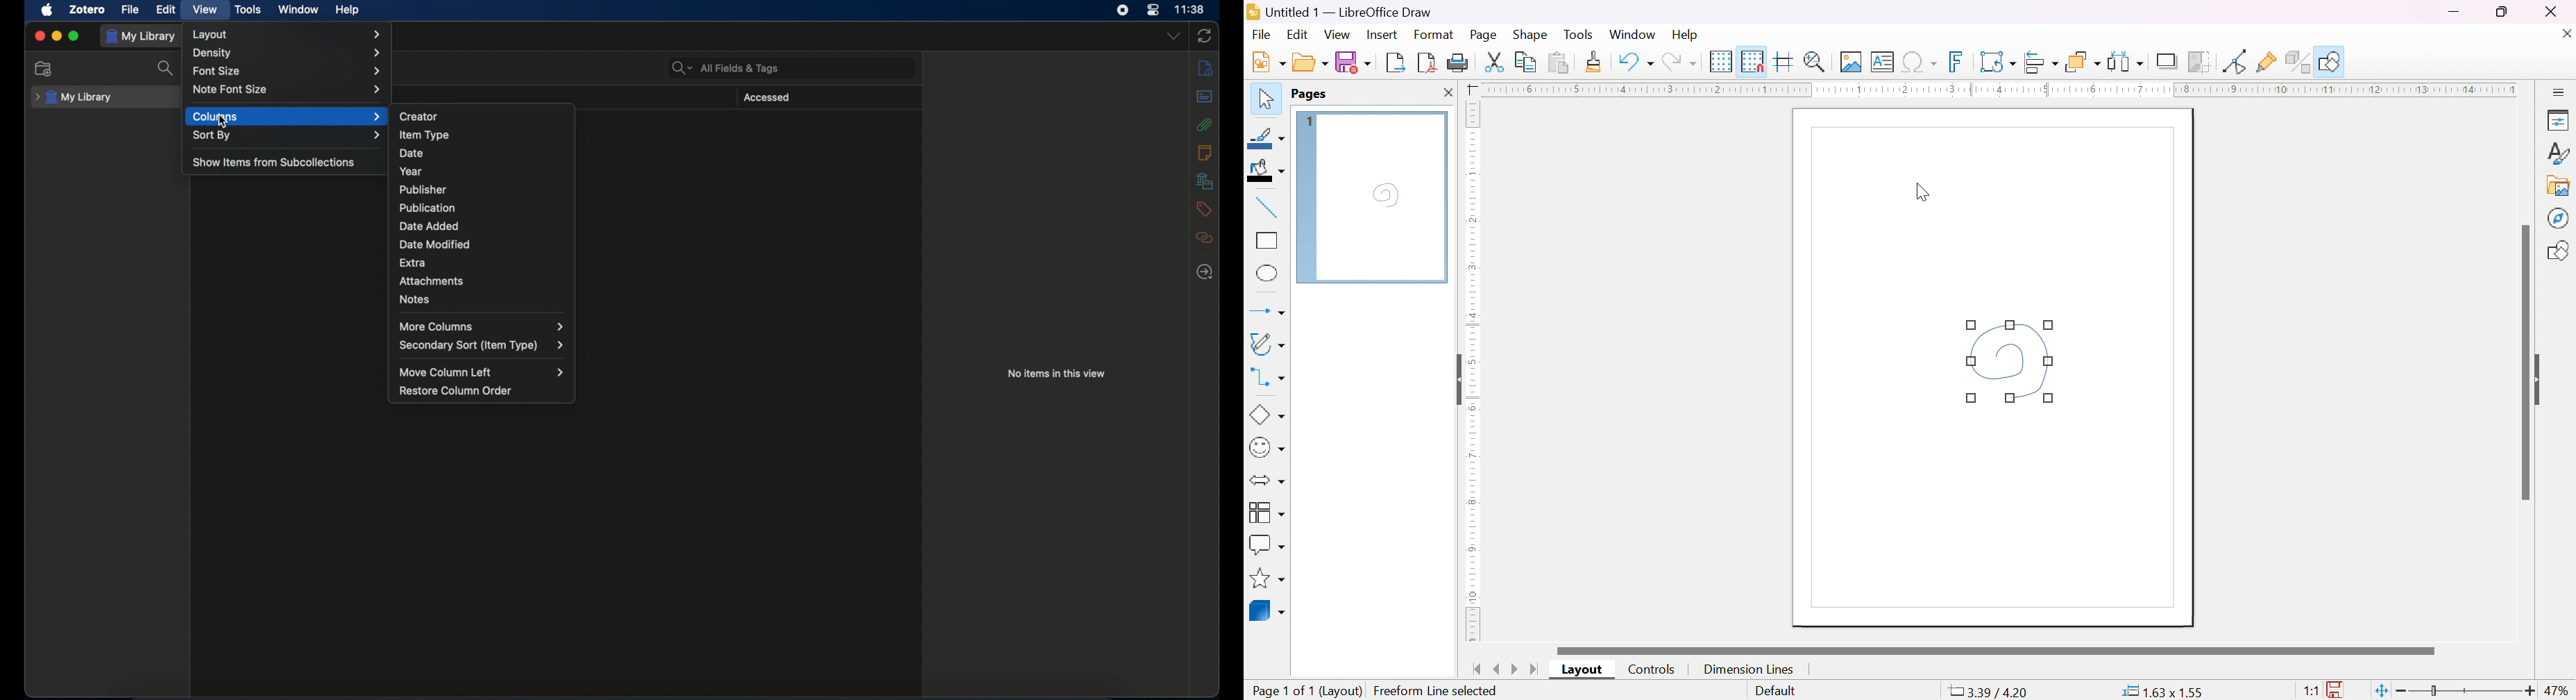  Describe the element at coordinates (1997, 62) in the screenshot. I see `transformation` at that location.